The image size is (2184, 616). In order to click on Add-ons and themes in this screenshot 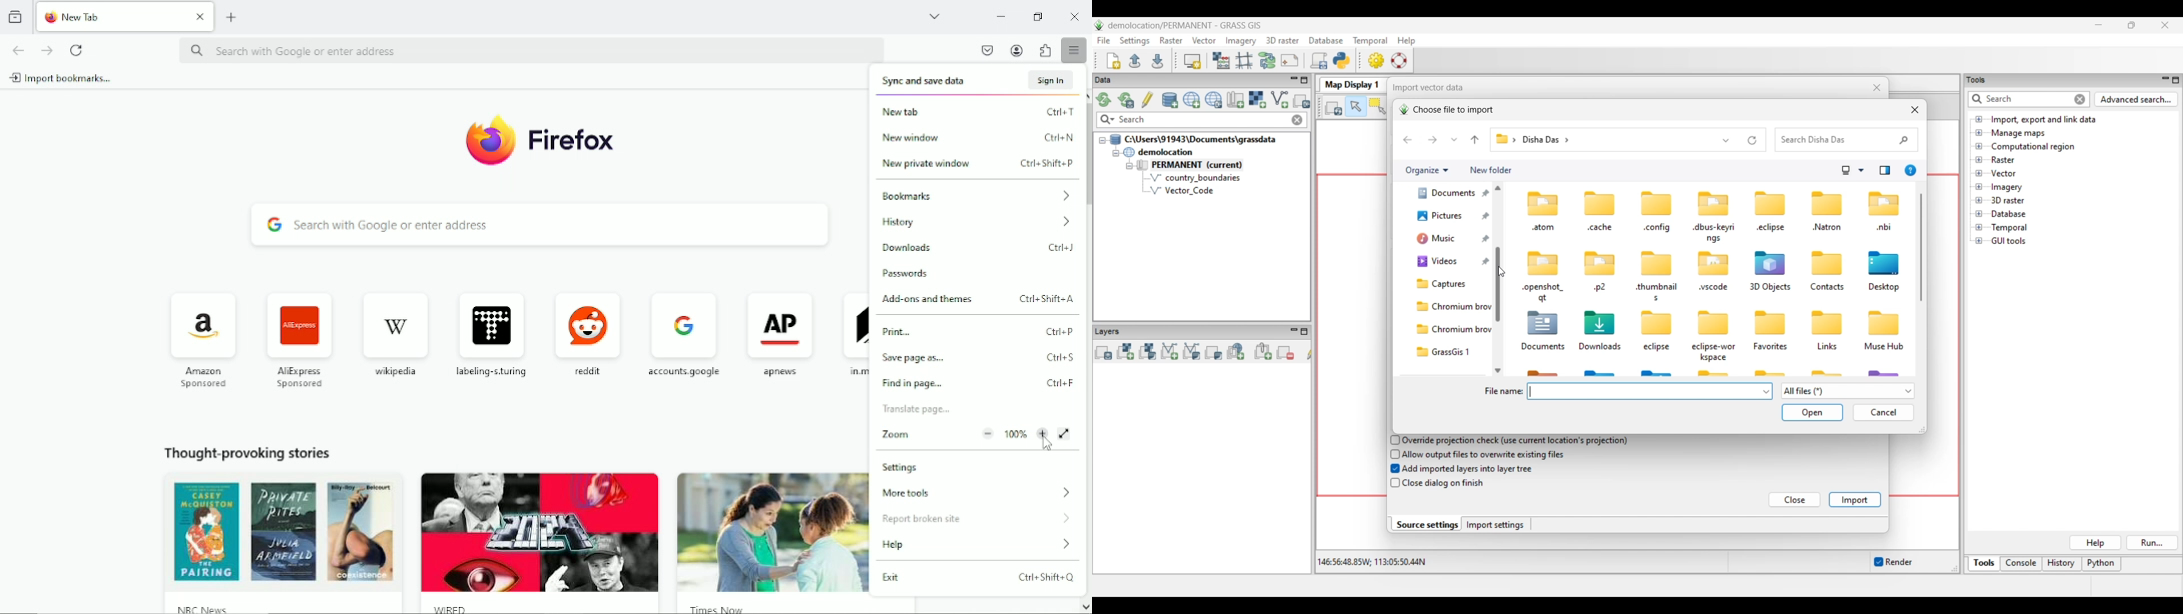, I will do `click(977, 299)`.